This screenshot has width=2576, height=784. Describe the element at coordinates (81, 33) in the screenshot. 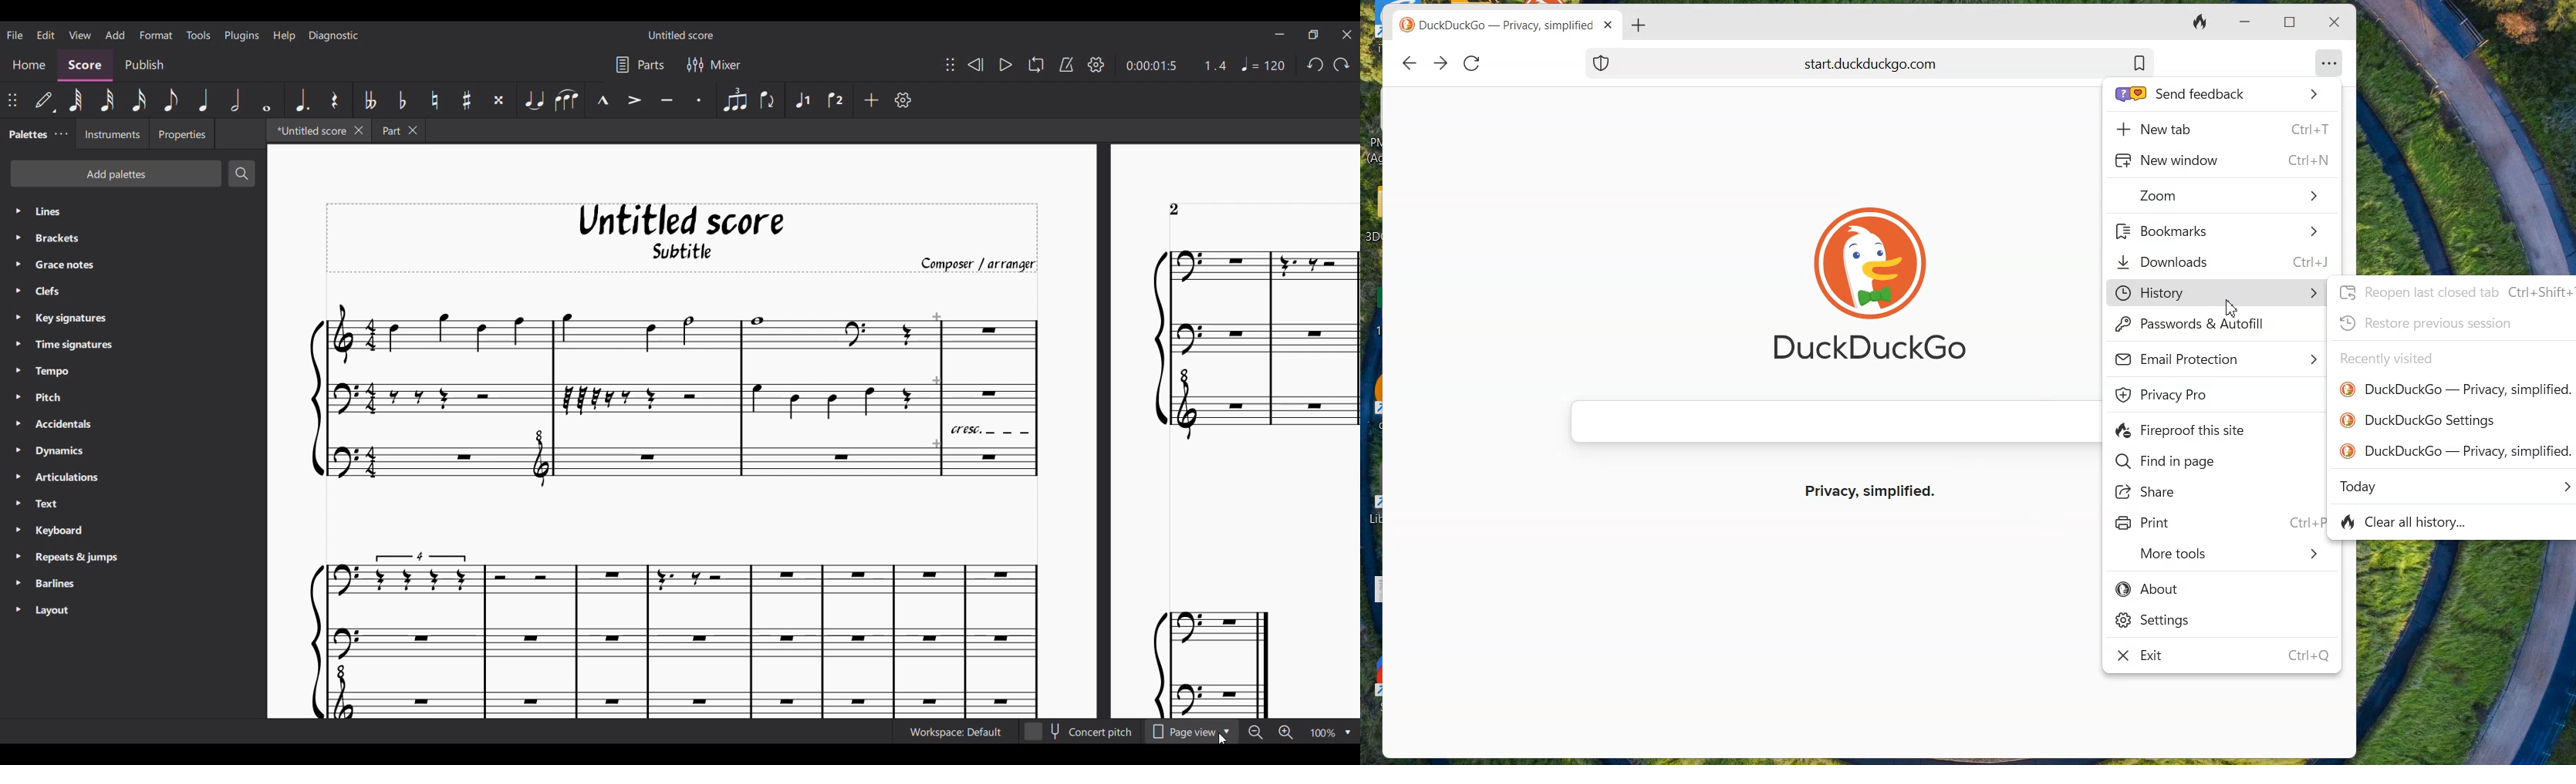

I see `View menu` at that location.